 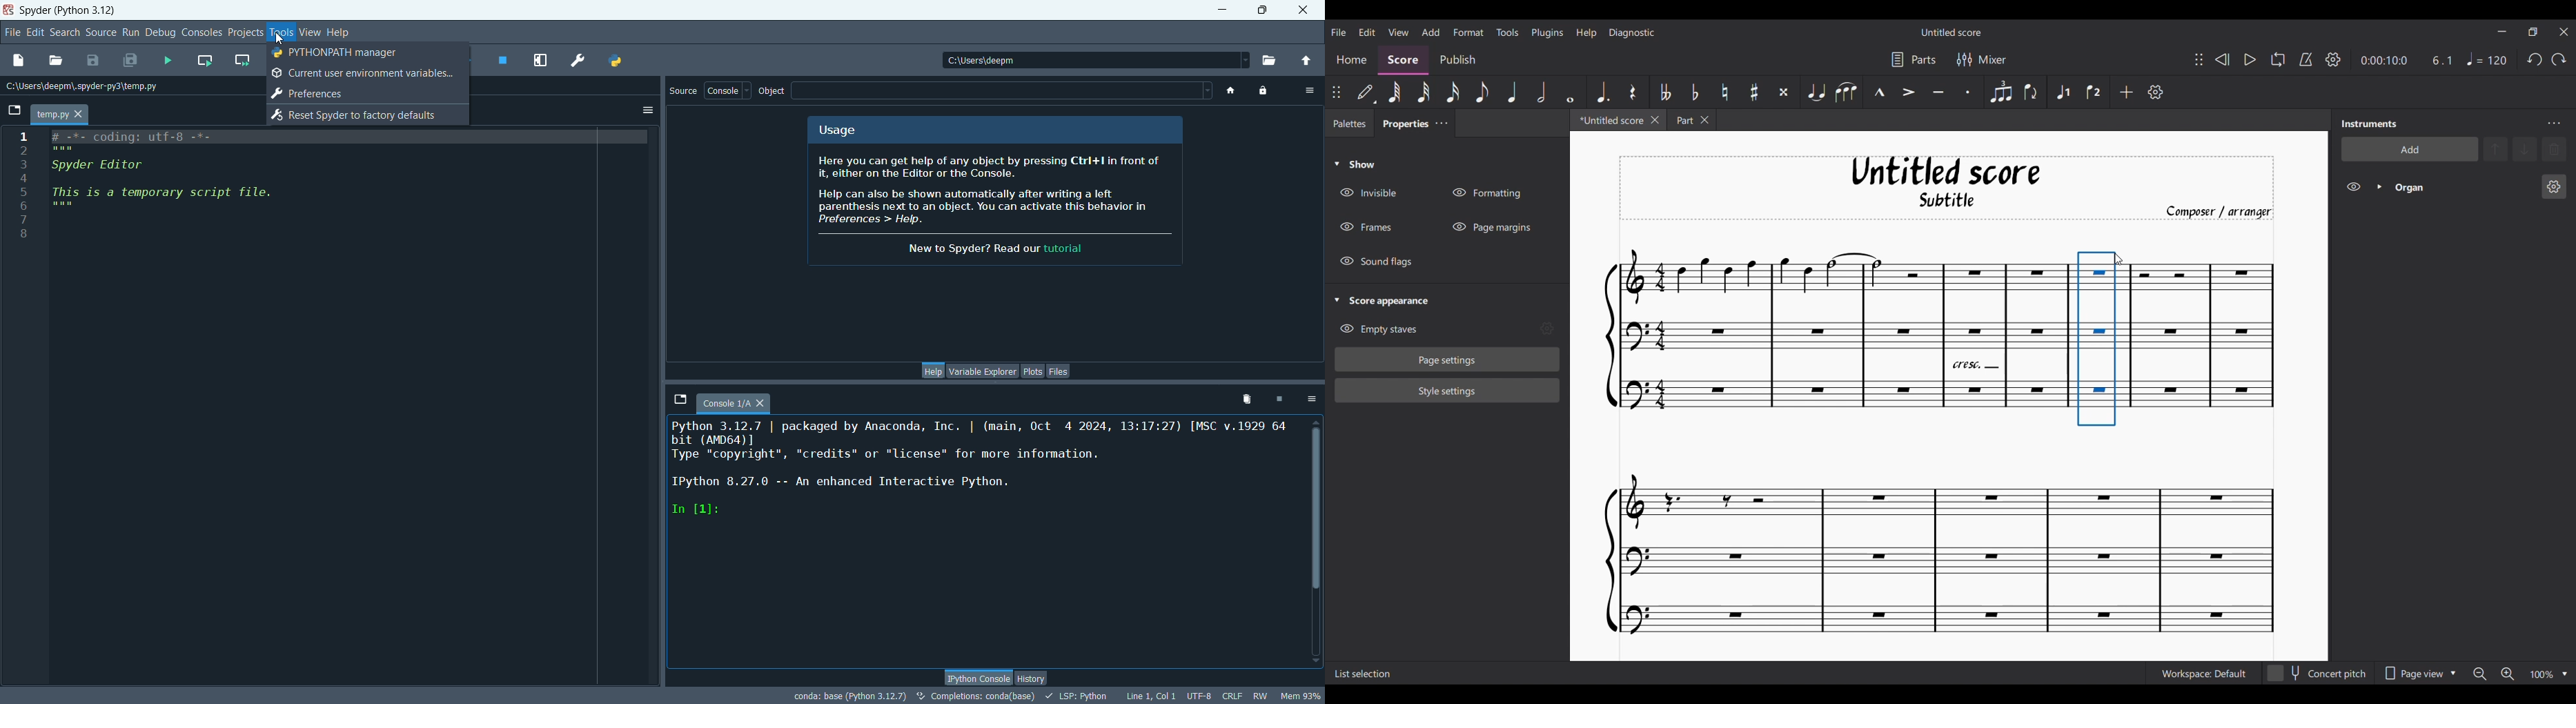 I want to click on object, so click(x=776, y=92).